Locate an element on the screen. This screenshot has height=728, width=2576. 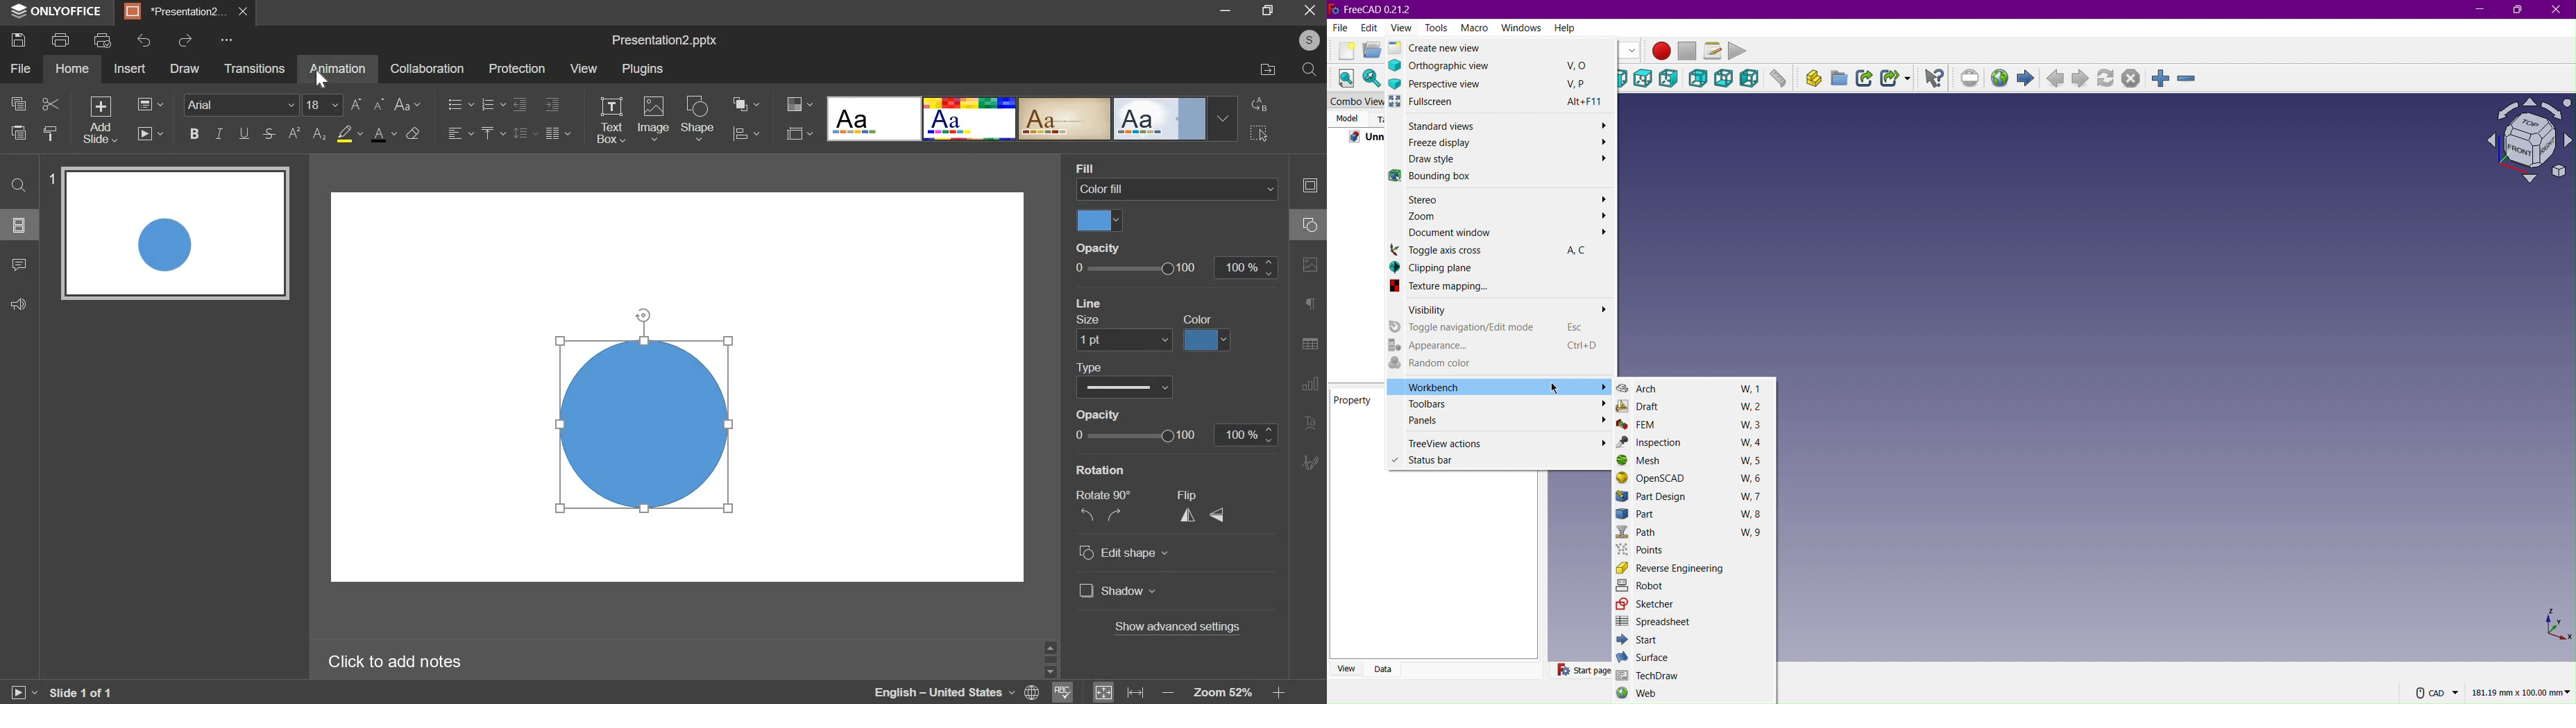
181.19 mm x 100.00mm is located at coordinates (2522, 692).